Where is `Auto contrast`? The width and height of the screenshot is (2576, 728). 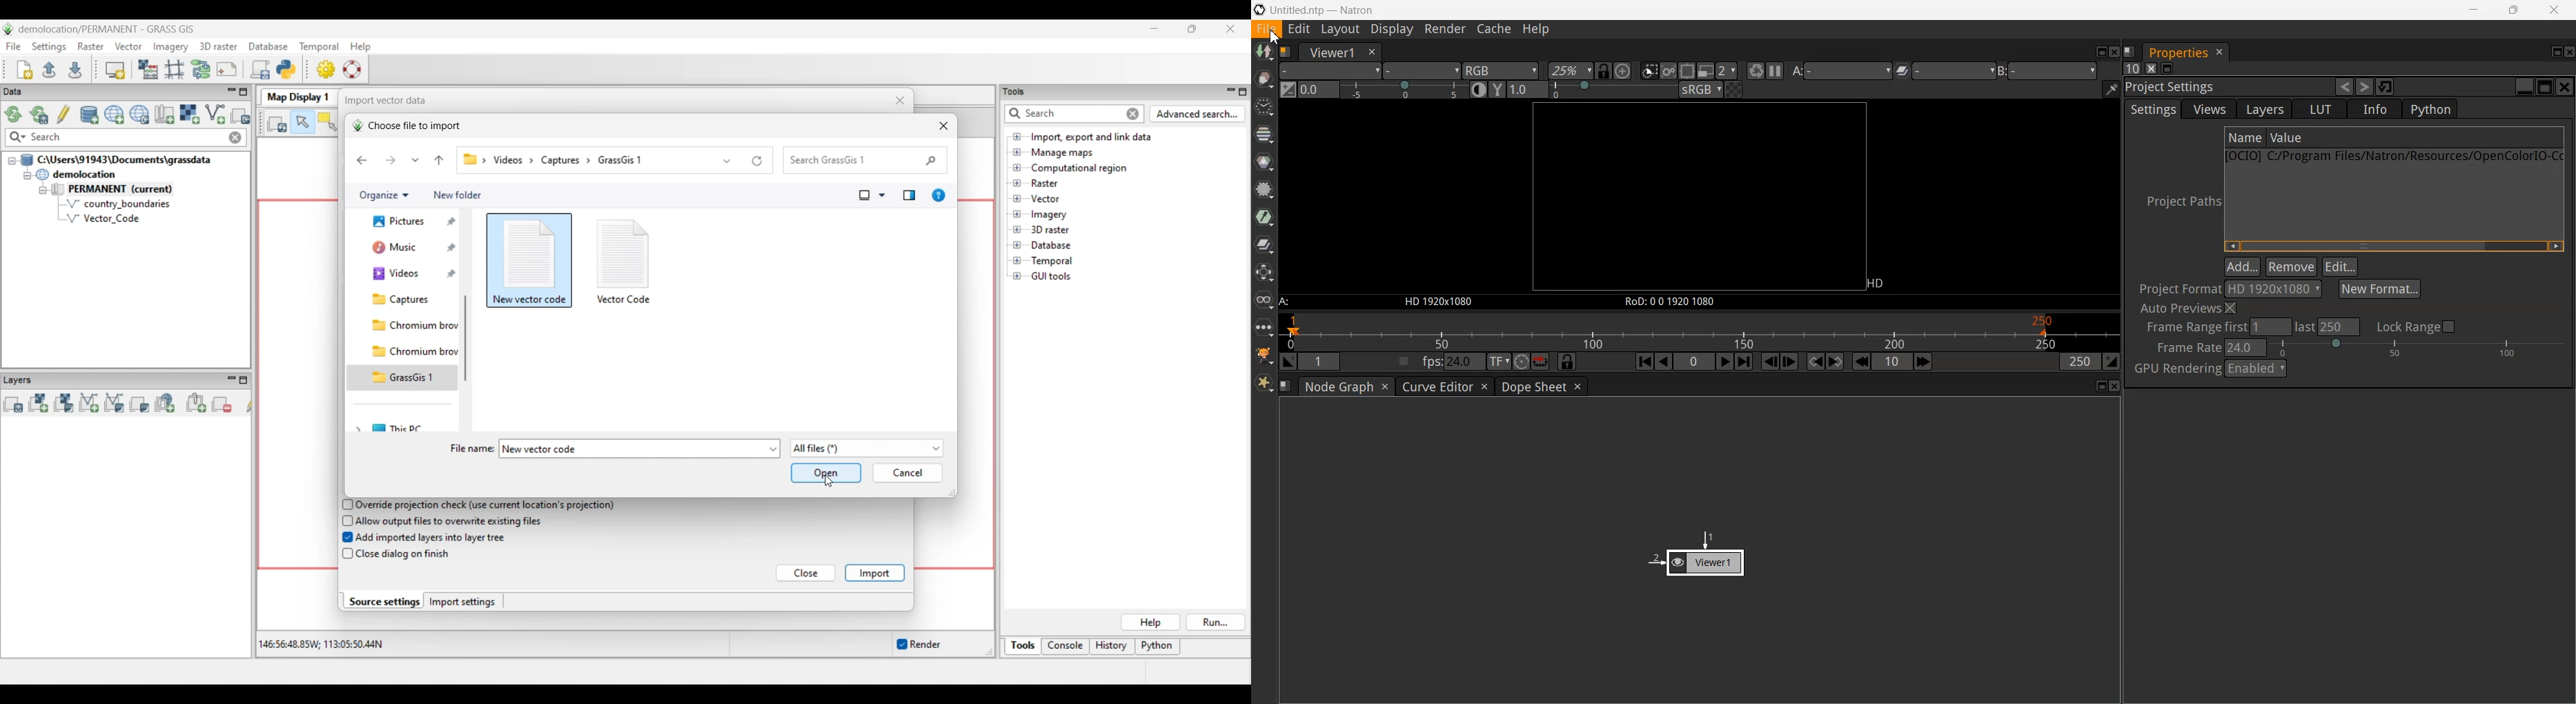 Auto contrast is located at coordinates (1479, 89).